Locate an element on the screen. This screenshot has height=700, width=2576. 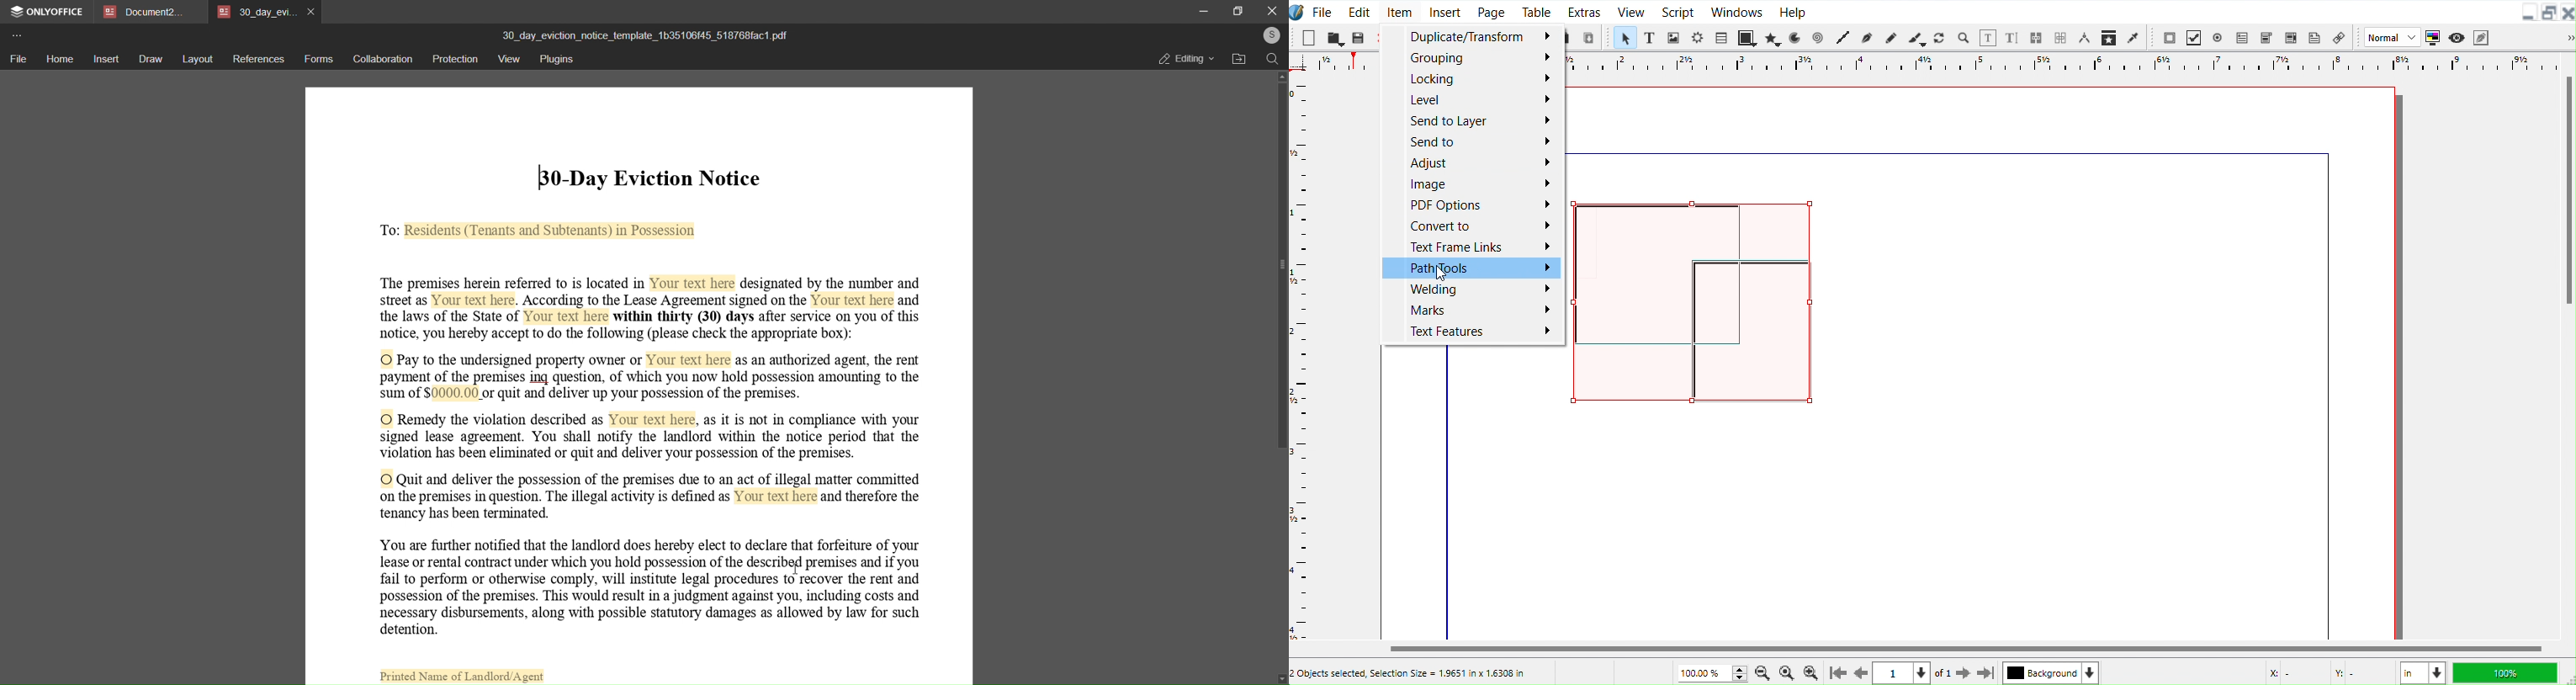
Welding is located at coordinates (1468, 289).